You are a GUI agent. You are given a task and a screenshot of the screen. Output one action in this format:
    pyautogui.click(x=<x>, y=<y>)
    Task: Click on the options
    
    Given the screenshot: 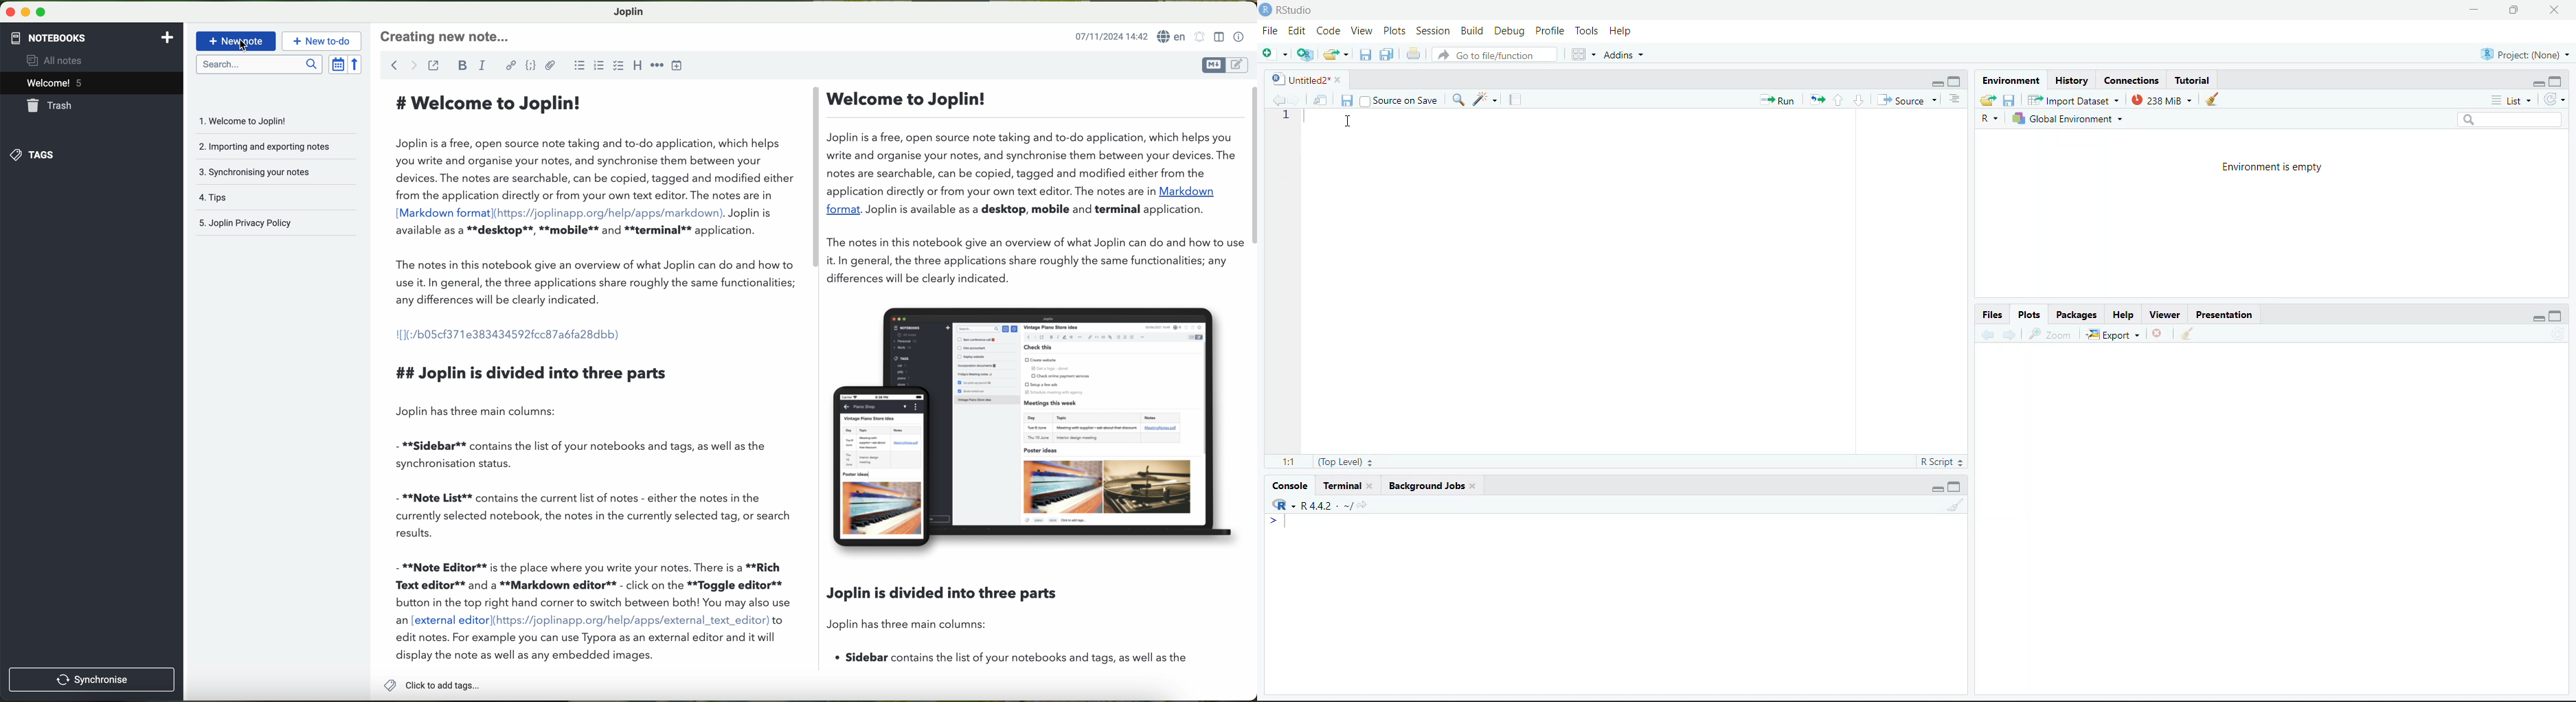 What is the action you would take?
    pyautogui.click(x=1584, y=54)
    